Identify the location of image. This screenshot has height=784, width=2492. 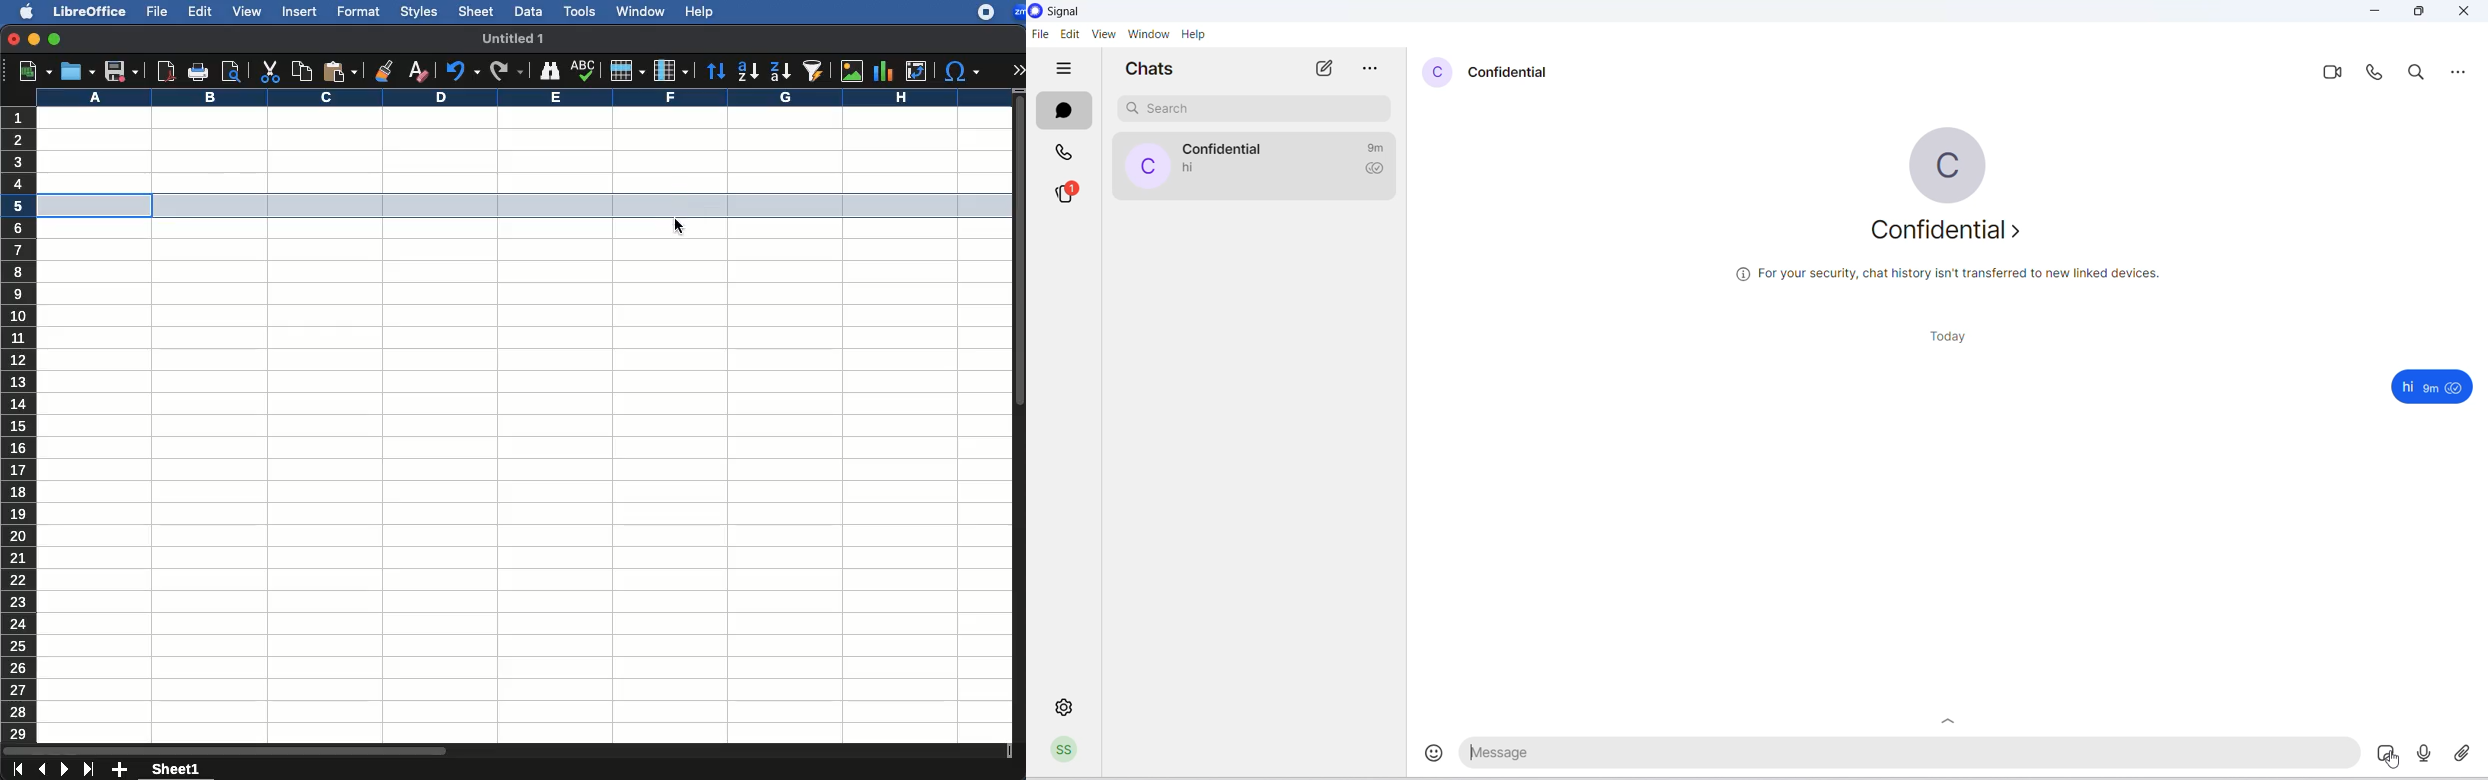
(852, 71).